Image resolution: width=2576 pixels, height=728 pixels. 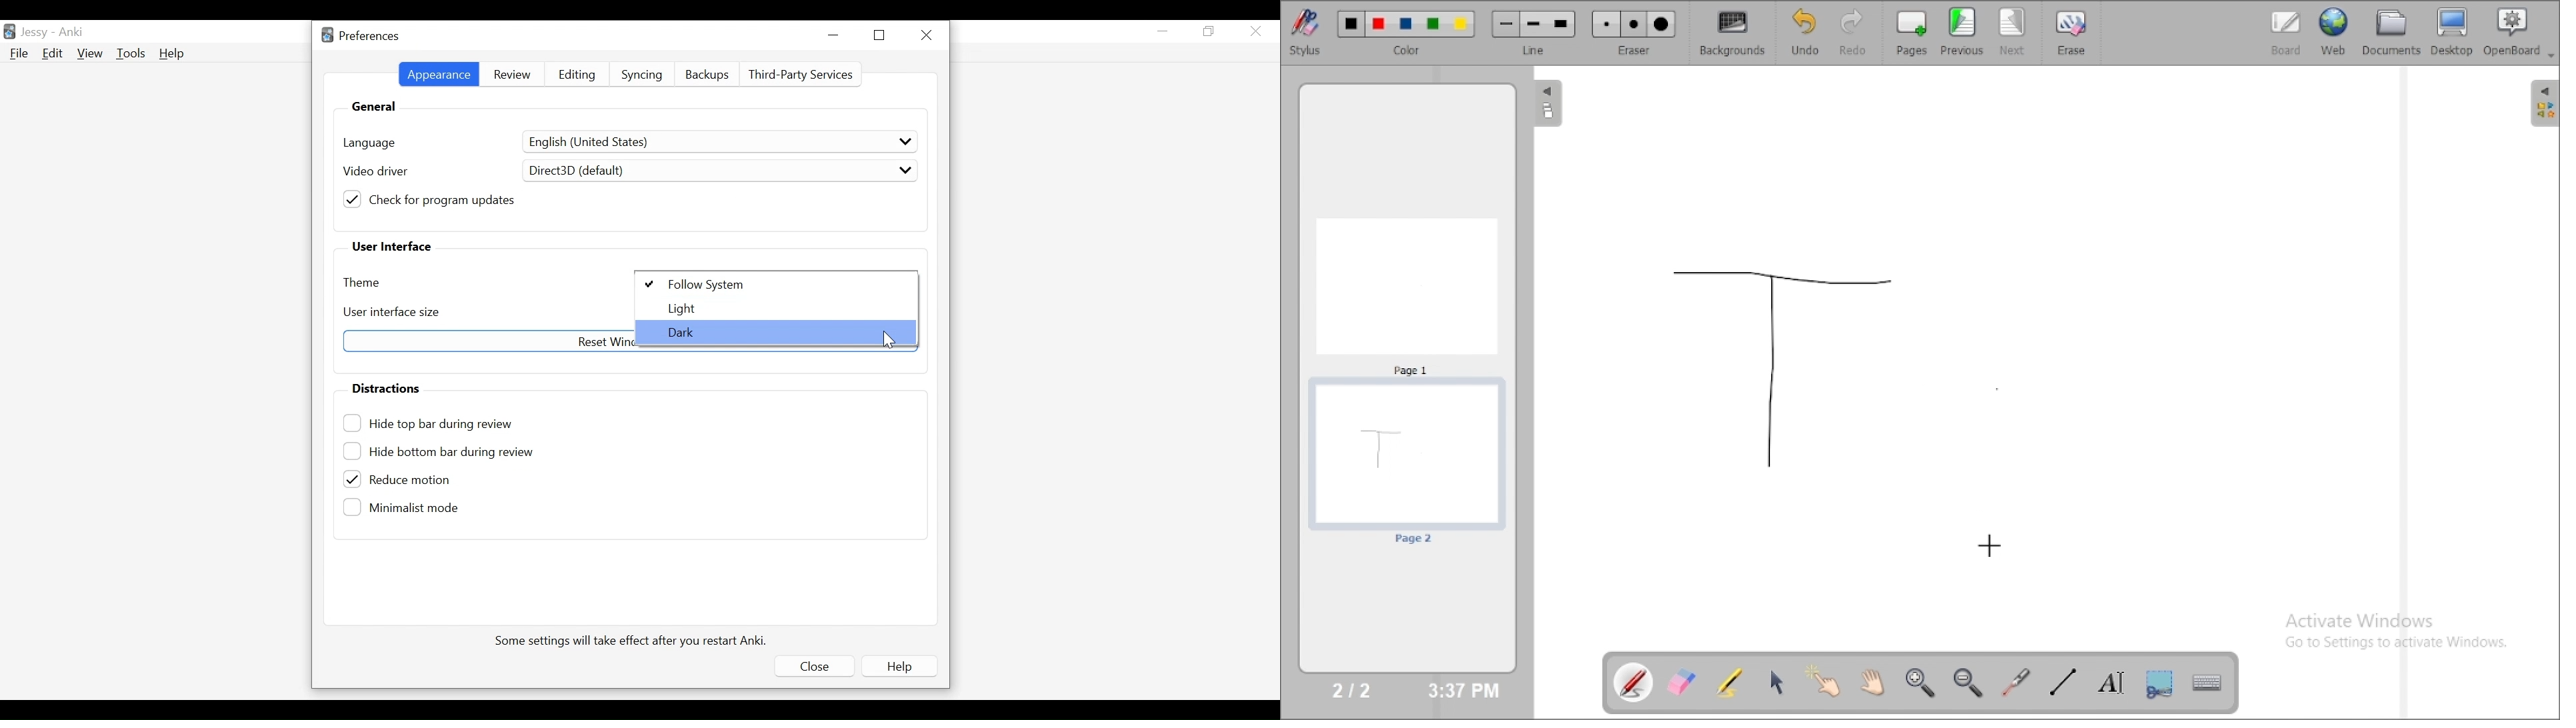 I want to click on View, so click(x=89, y=52).